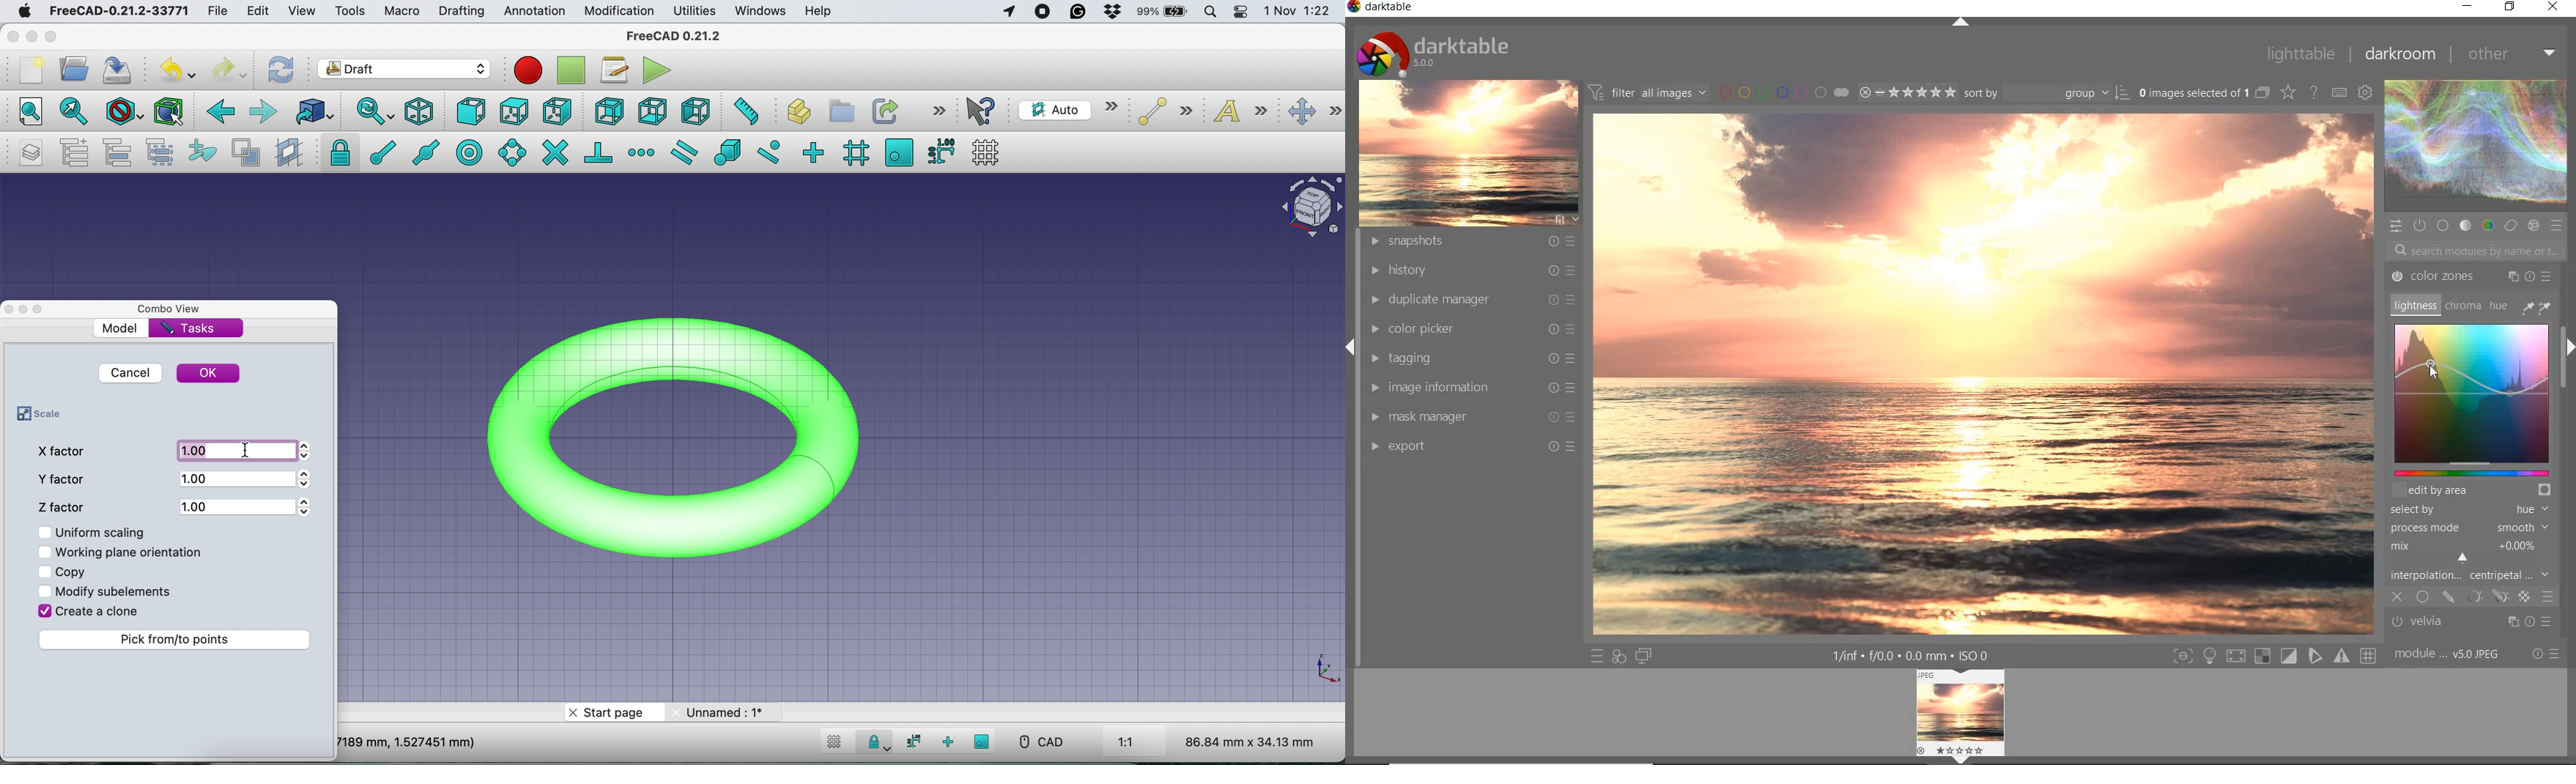 The height and width of the screenshot is (784, 2576). Describe the element at coordinates (33, 152) in the screenshot. I see `manage layers` at that location.